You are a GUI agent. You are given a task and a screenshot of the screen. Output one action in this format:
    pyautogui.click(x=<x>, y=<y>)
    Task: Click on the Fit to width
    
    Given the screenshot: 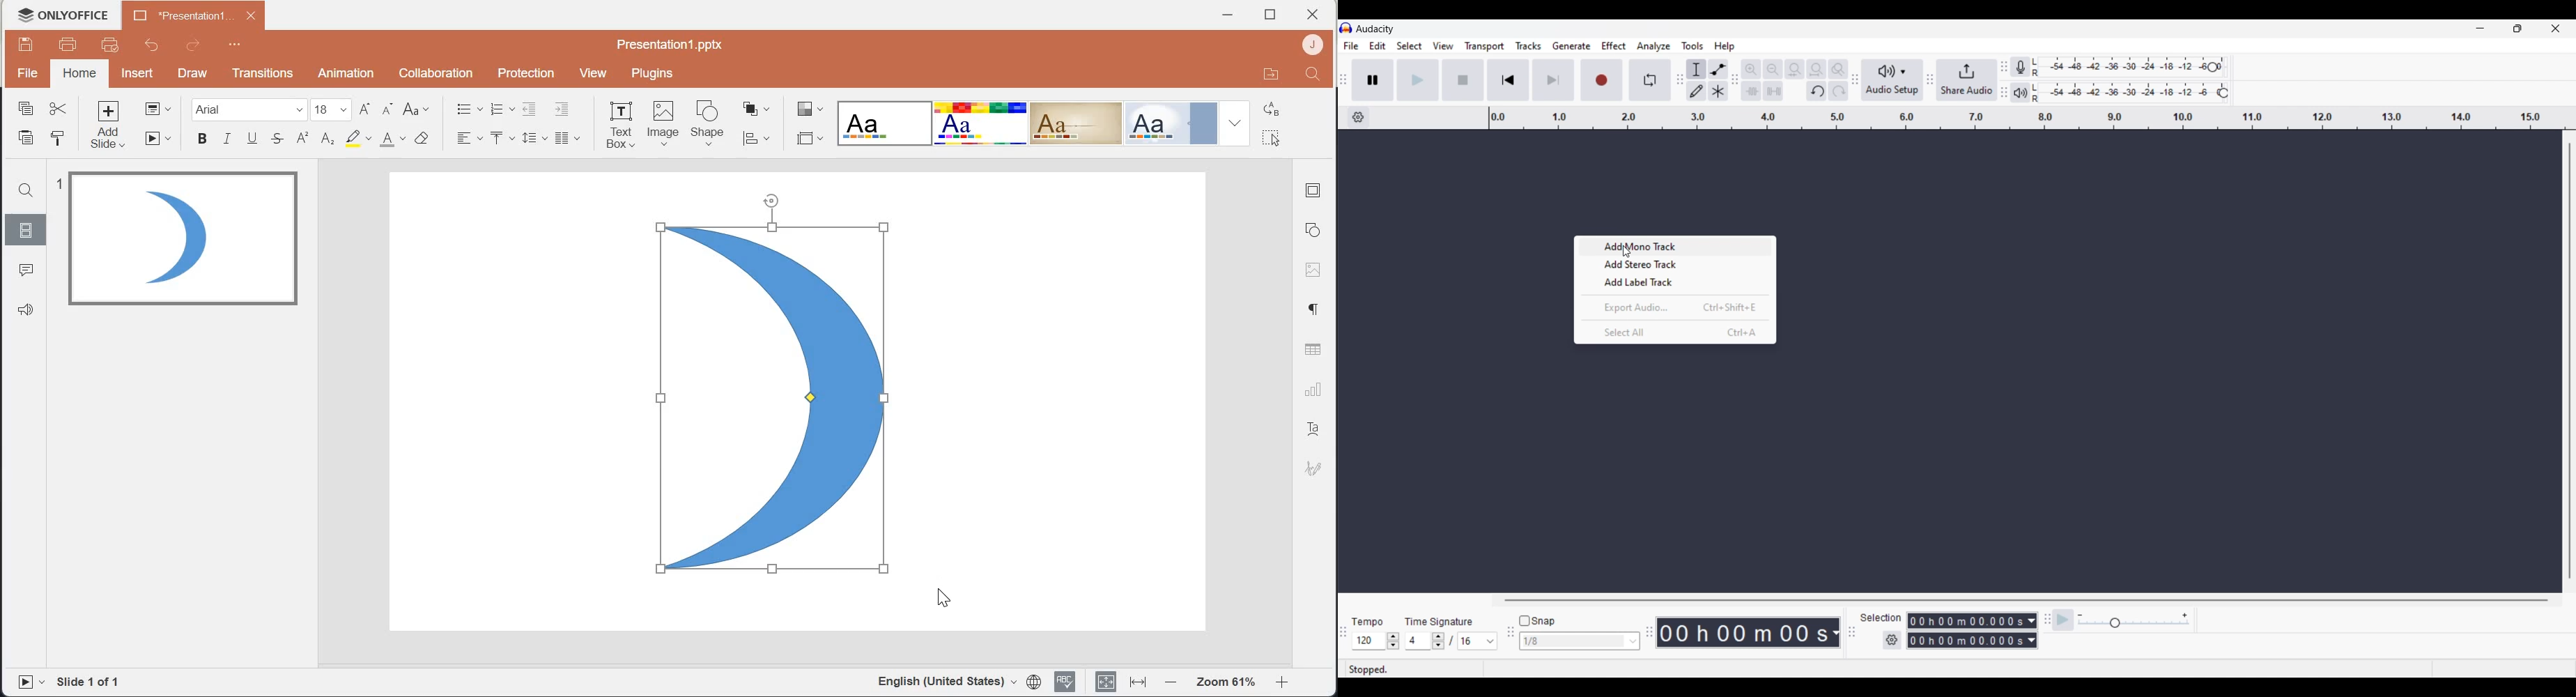 What is the action you would take?
    pyautogui.click(x=1137, y=683)
    